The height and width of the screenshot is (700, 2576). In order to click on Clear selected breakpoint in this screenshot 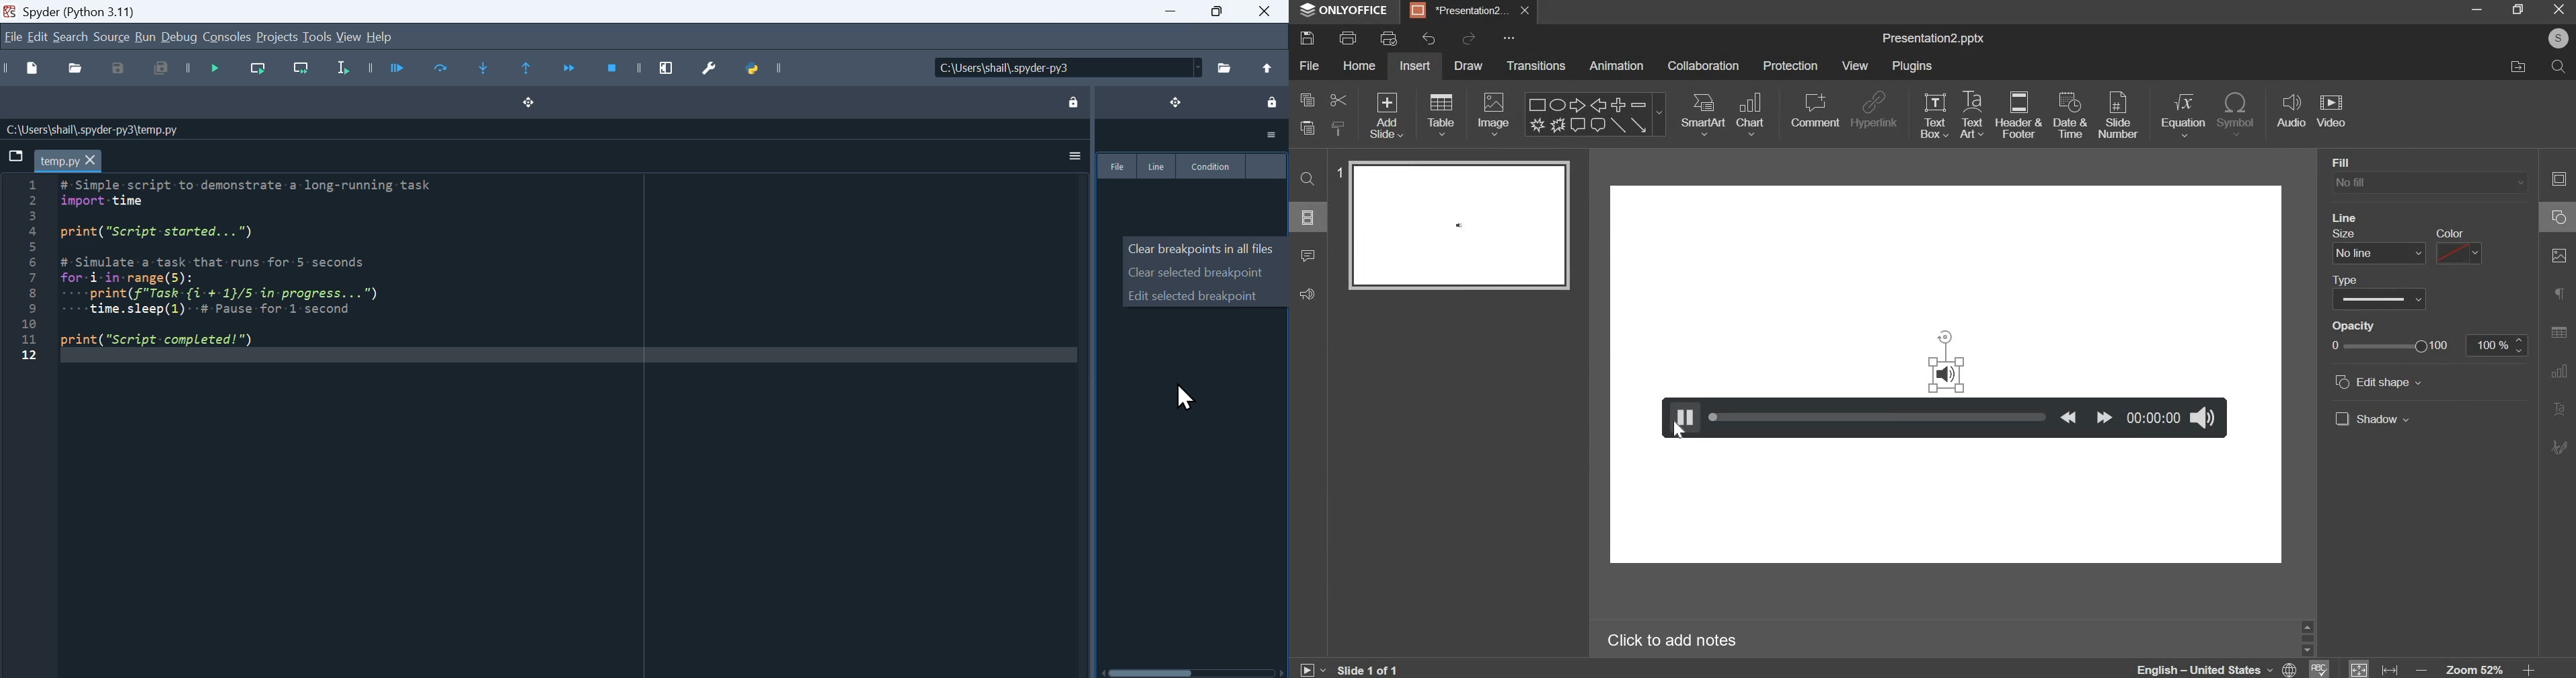, I will do `click(1198, 272)`.